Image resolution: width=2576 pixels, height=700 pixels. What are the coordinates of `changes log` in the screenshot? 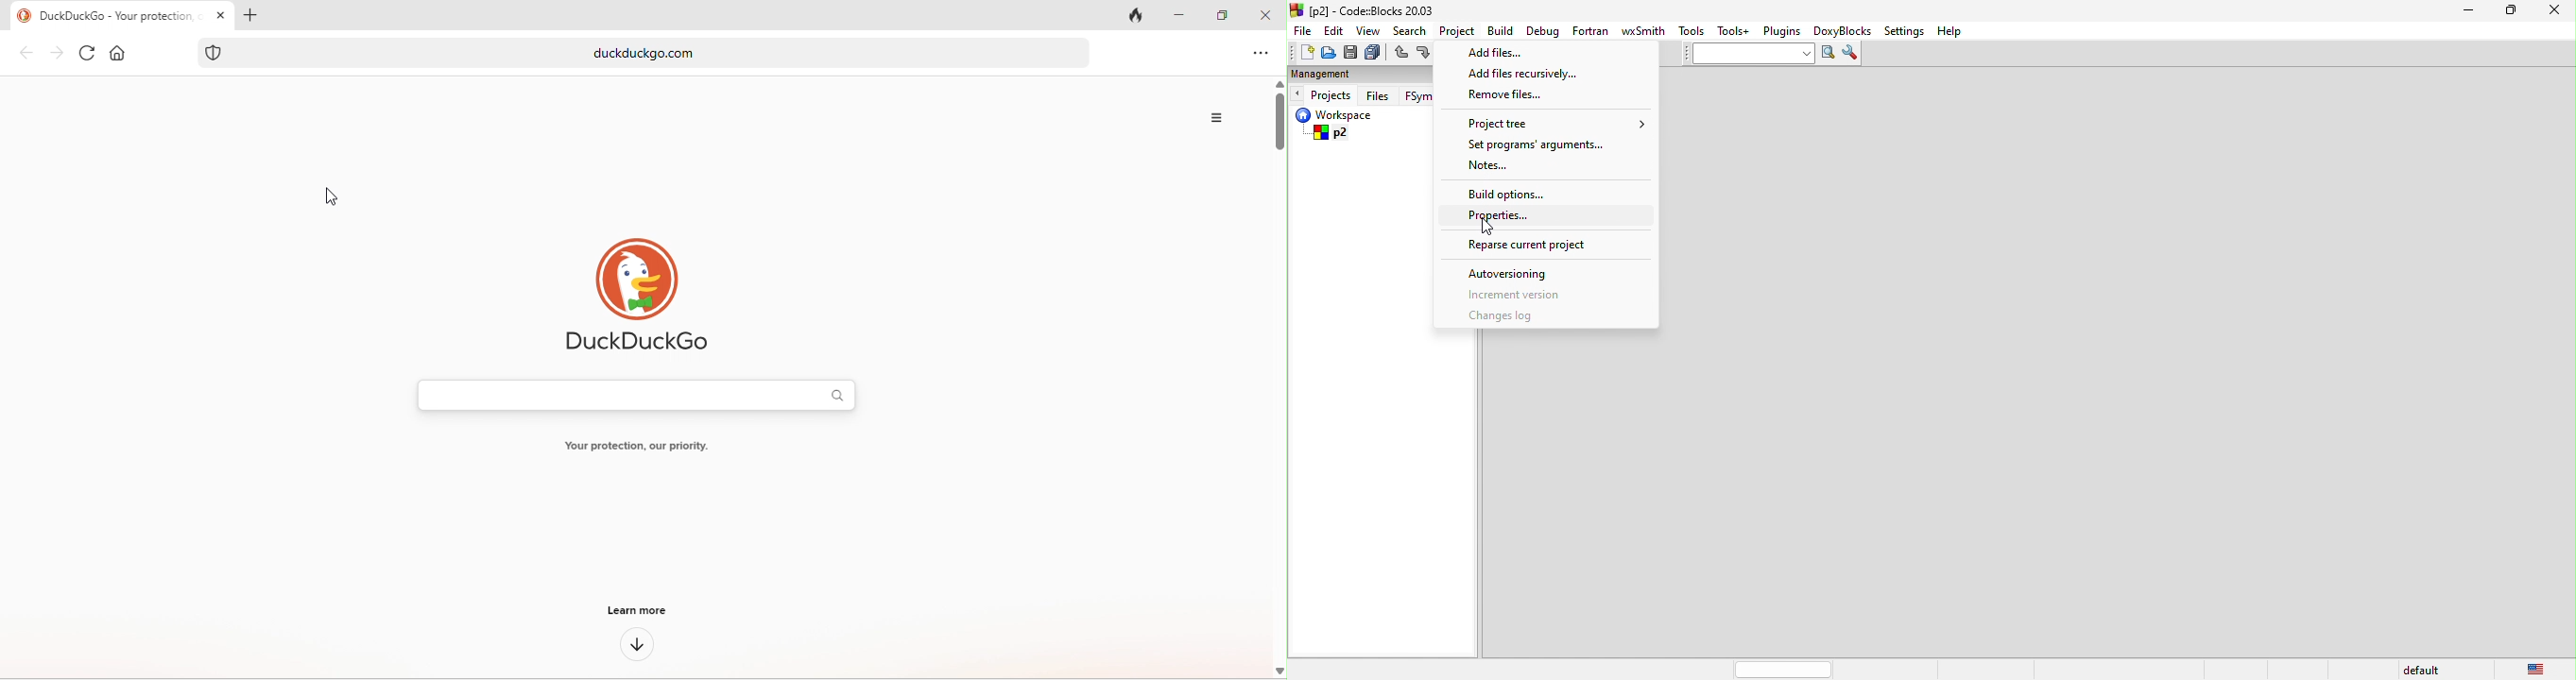 It's located at (1520, 317).